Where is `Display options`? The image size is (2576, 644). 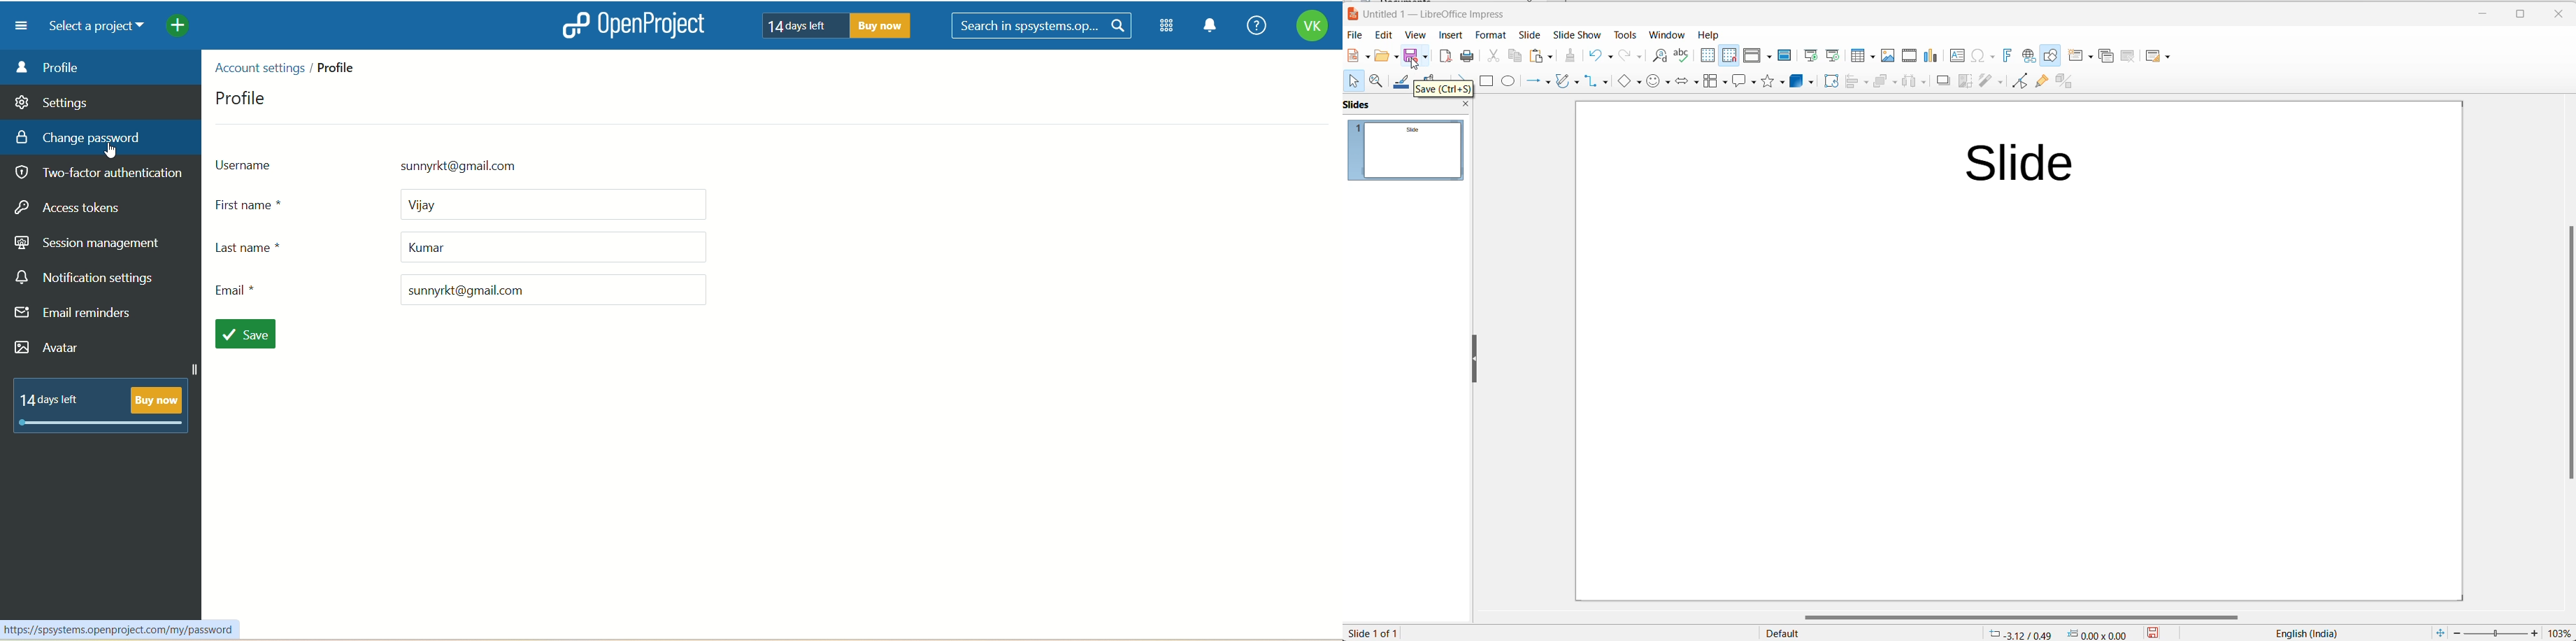
Display options is located at coordinates (1757, 57).